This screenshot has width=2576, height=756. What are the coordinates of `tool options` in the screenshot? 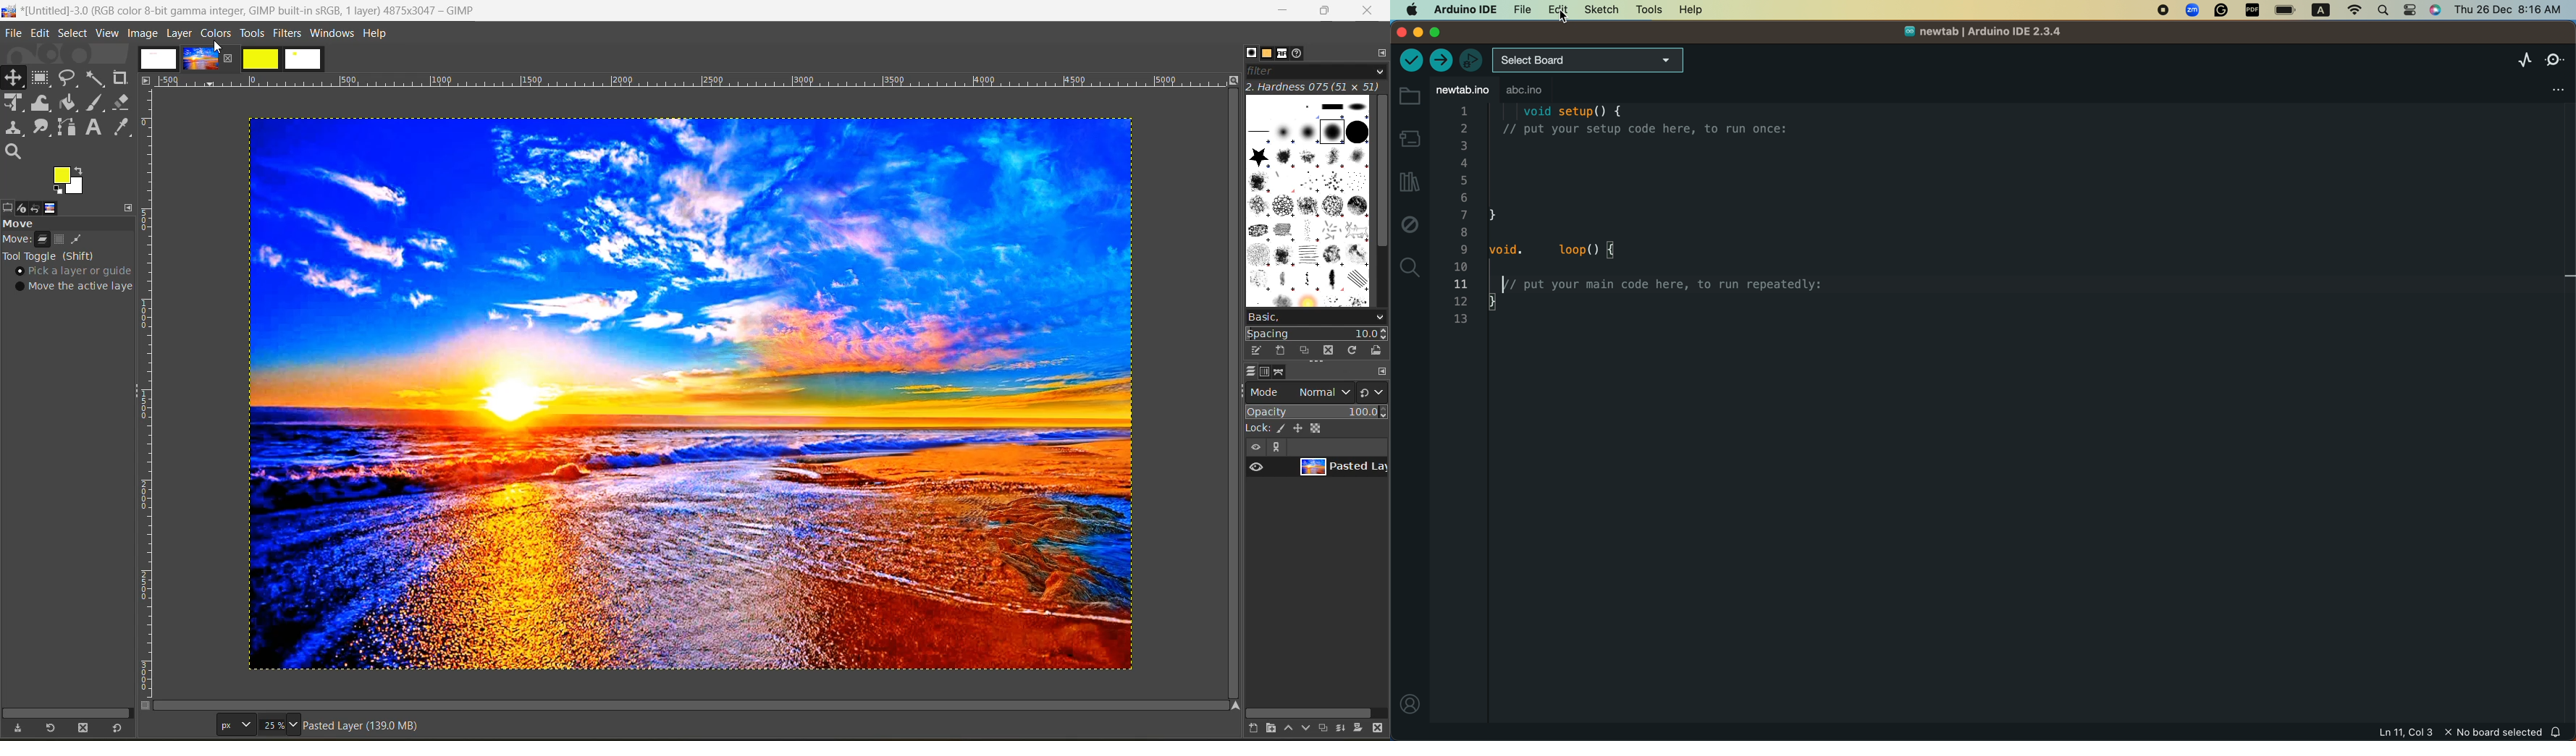 It's located at (9, 208).